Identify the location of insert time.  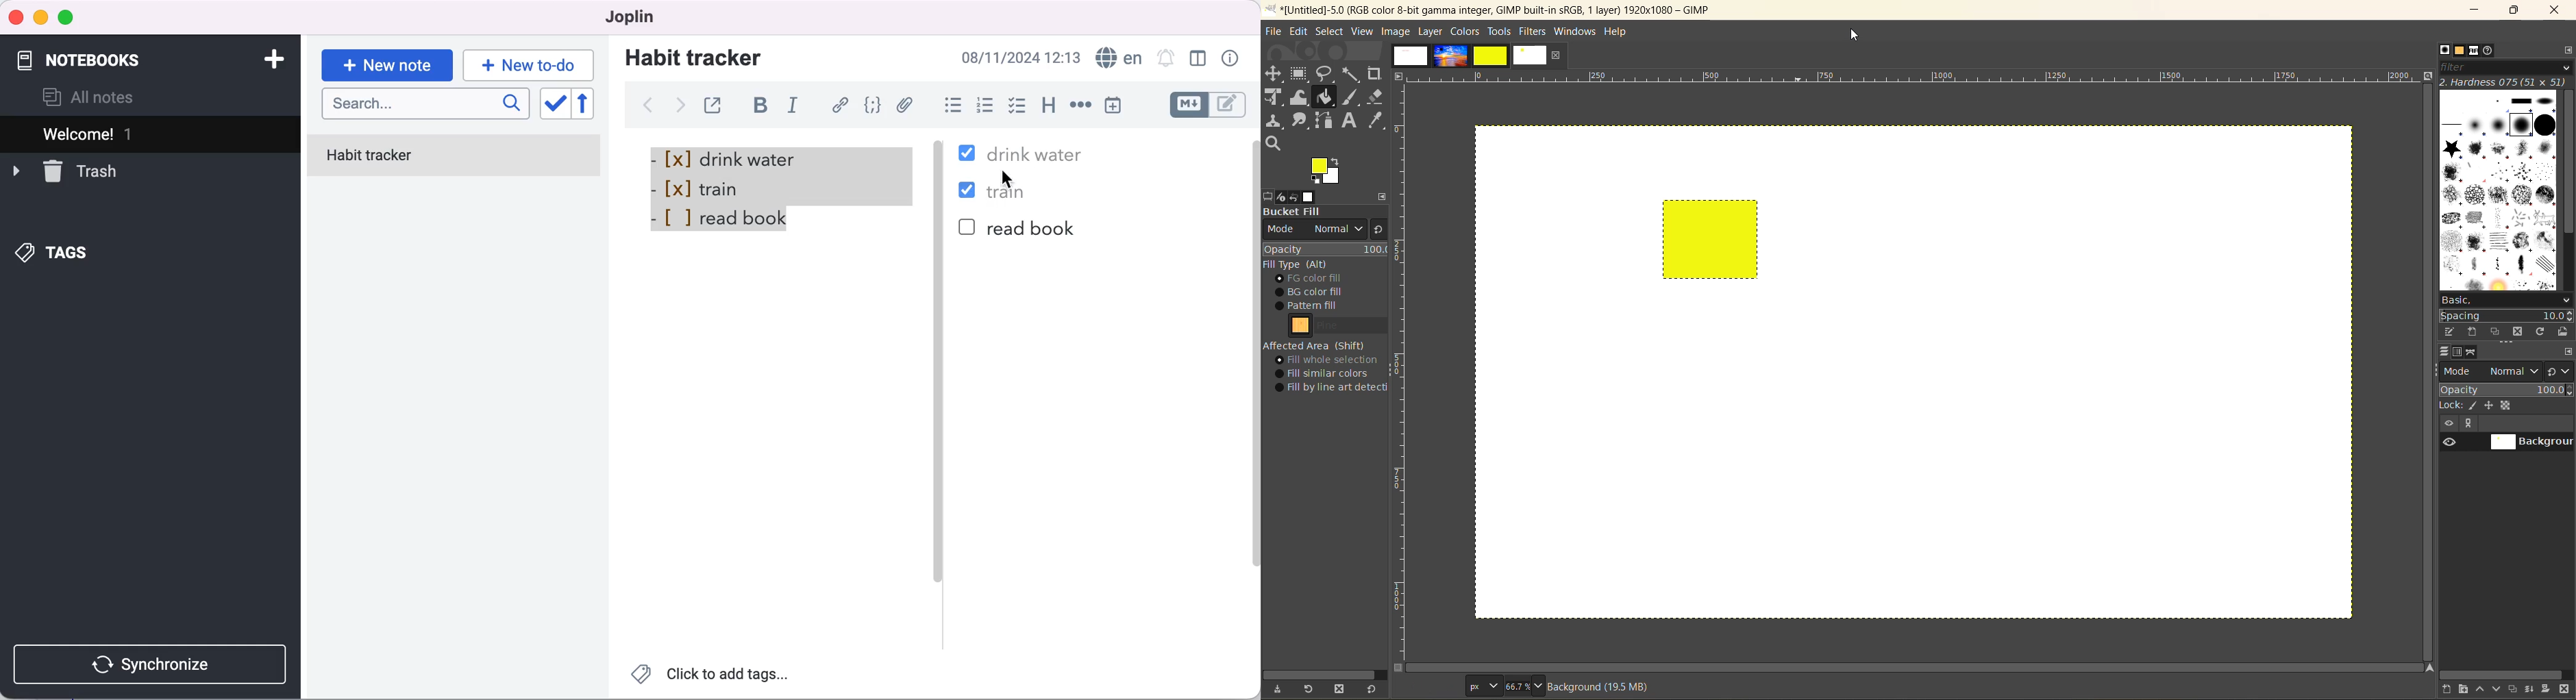
(1113, 105).